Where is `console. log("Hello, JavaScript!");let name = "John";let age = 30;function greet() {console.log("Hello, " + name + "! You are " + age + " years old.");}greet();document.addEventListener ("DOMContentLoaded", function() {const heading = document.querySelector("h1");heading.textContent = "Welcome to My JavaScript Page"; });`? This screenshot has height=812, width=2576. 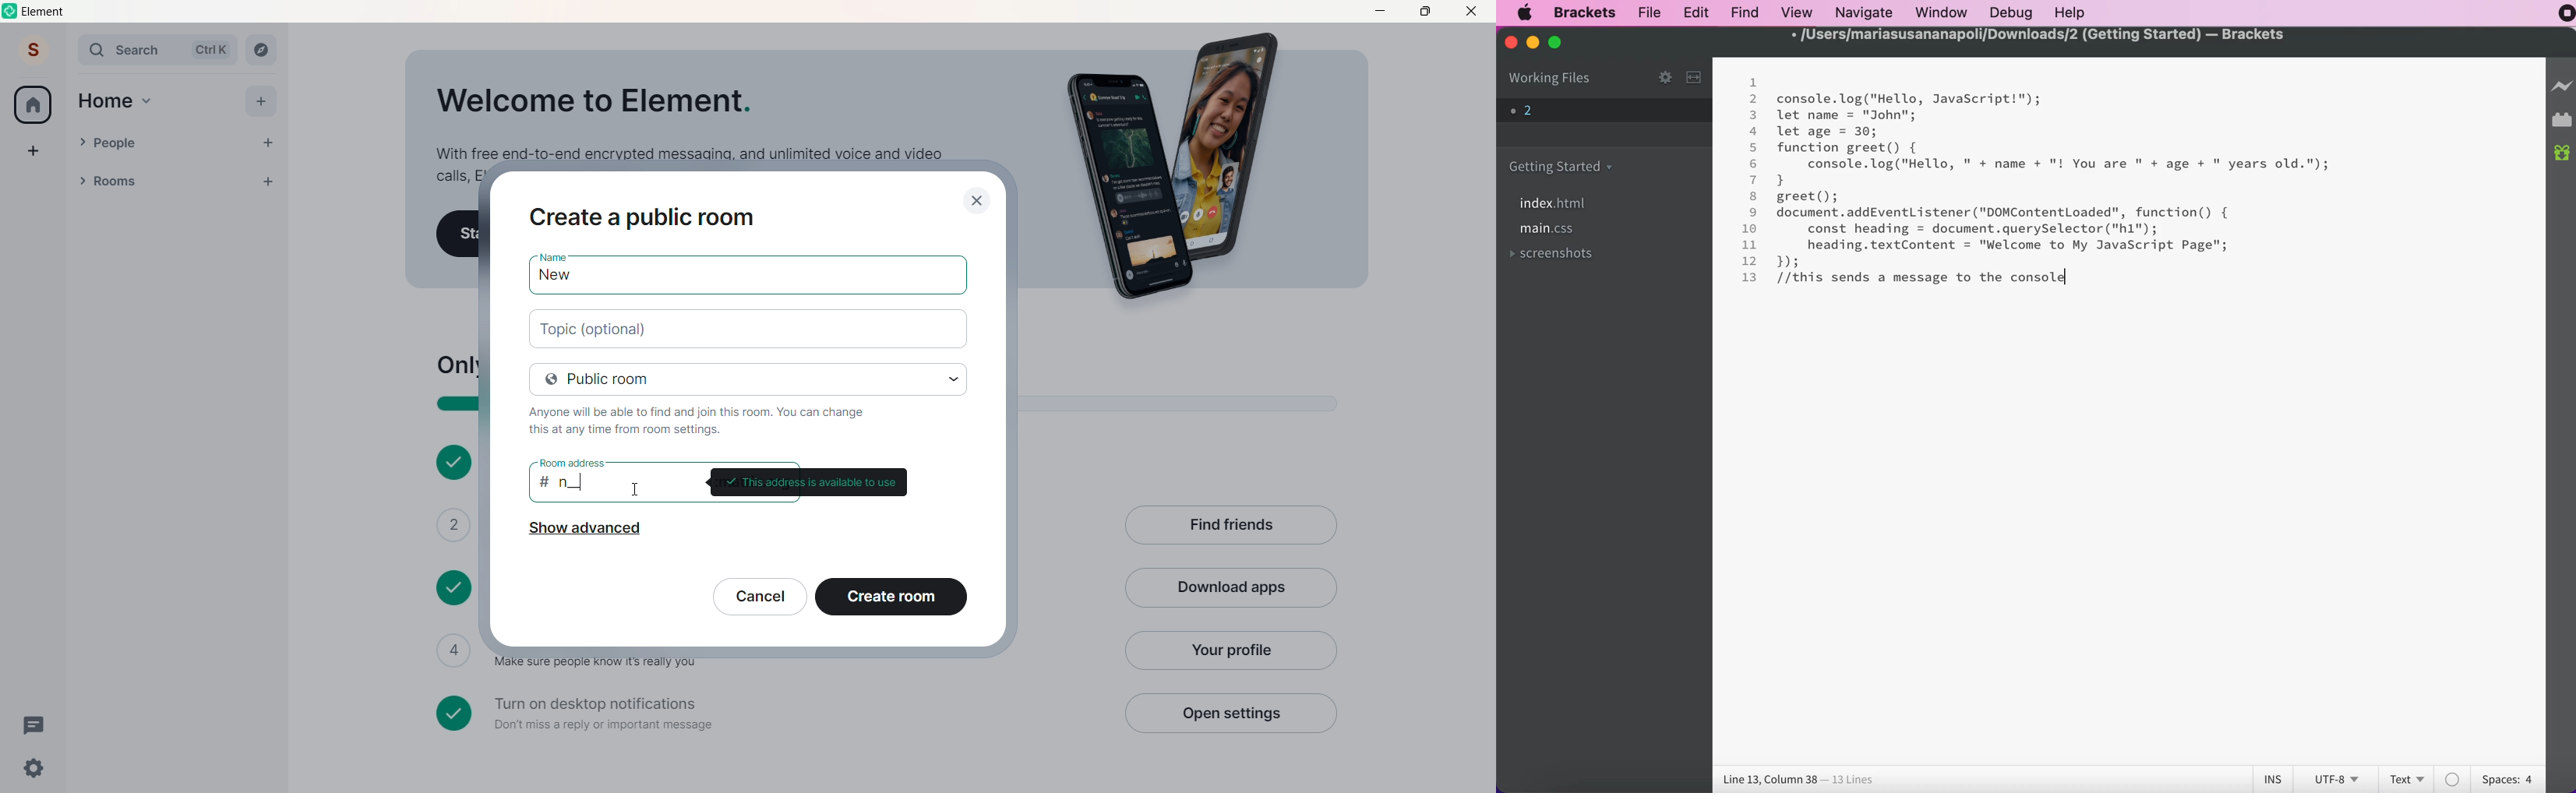 console. log("Hello, JavaScript!");let name = "John";let age = 30;function greet() {console.log("Hello, " + name + "! You are " + age + " years old.");}greet();document.addEventListener ("DOMContentLoaded", function() {const heading = document.querySelector("h1");heading.textContent = "Welcome to My JavaScript Page"; }); is located at coordinates (2055, 178).